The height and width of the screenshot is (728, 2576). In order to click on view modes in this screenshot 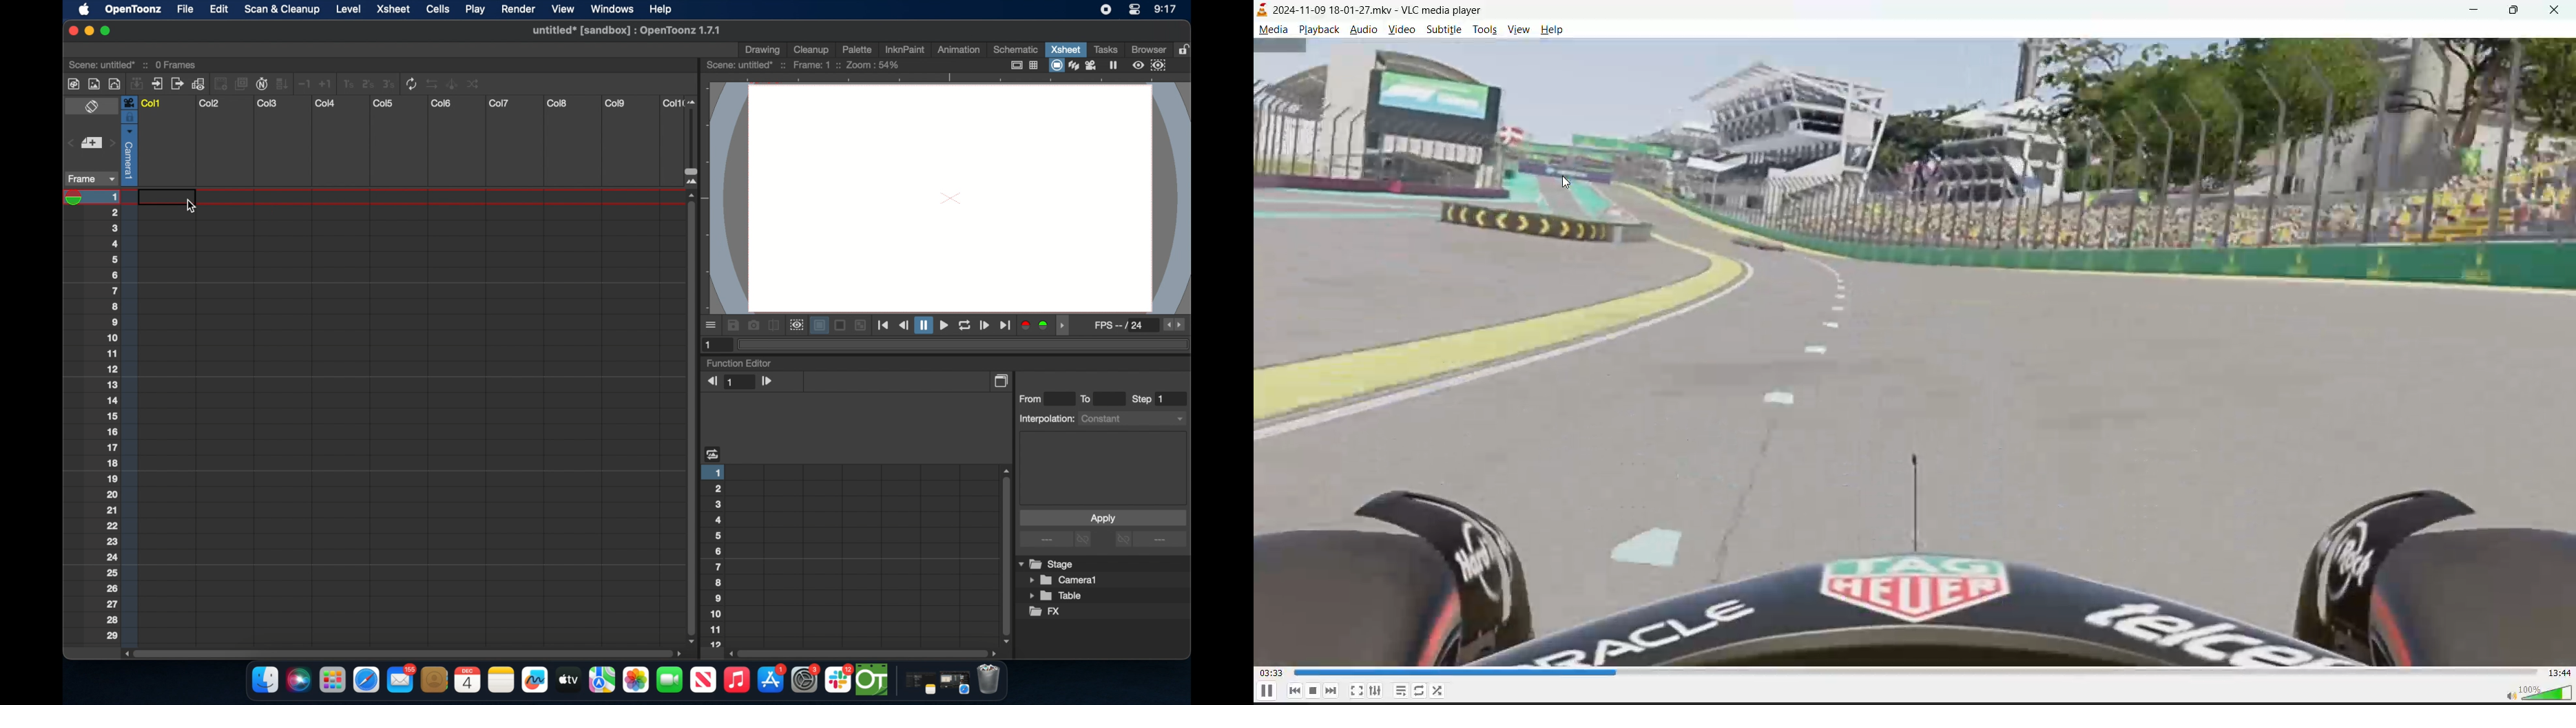, I will do `click(1085, 65)`.